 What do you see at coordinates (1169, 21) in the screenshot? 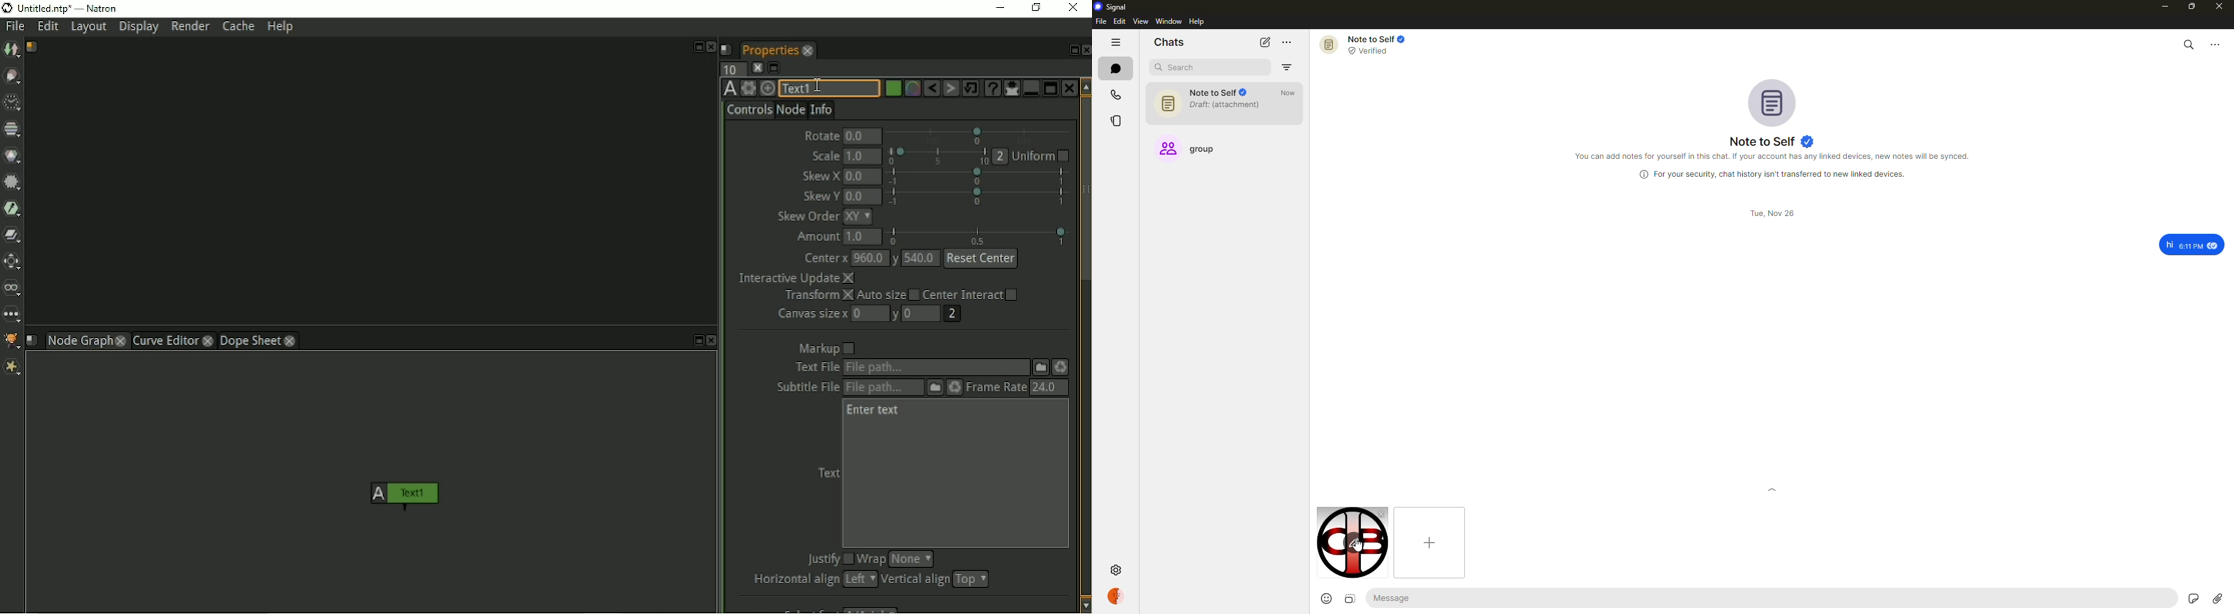
I see `window` at bounding box center [1169, 21].